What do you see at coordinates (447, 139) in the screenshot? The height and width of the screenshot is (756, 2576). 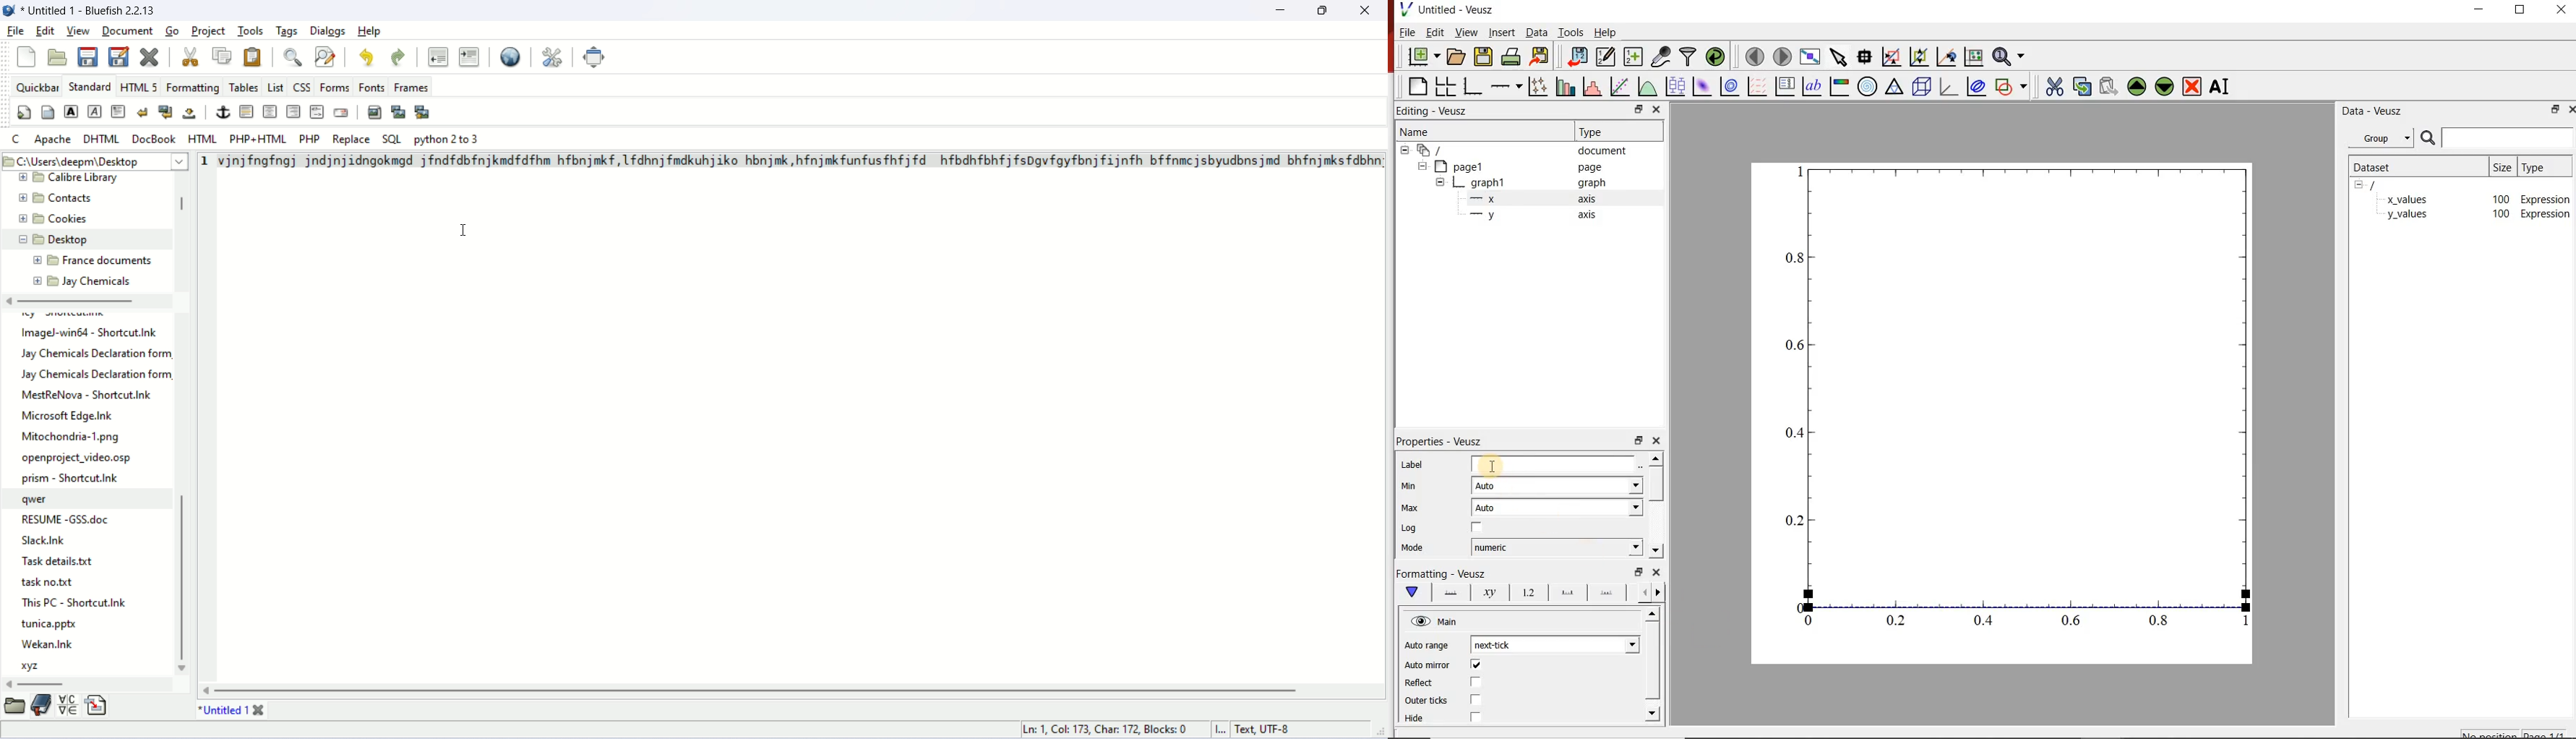 I see `python 2 to 3` at bounding box center [447, 139].